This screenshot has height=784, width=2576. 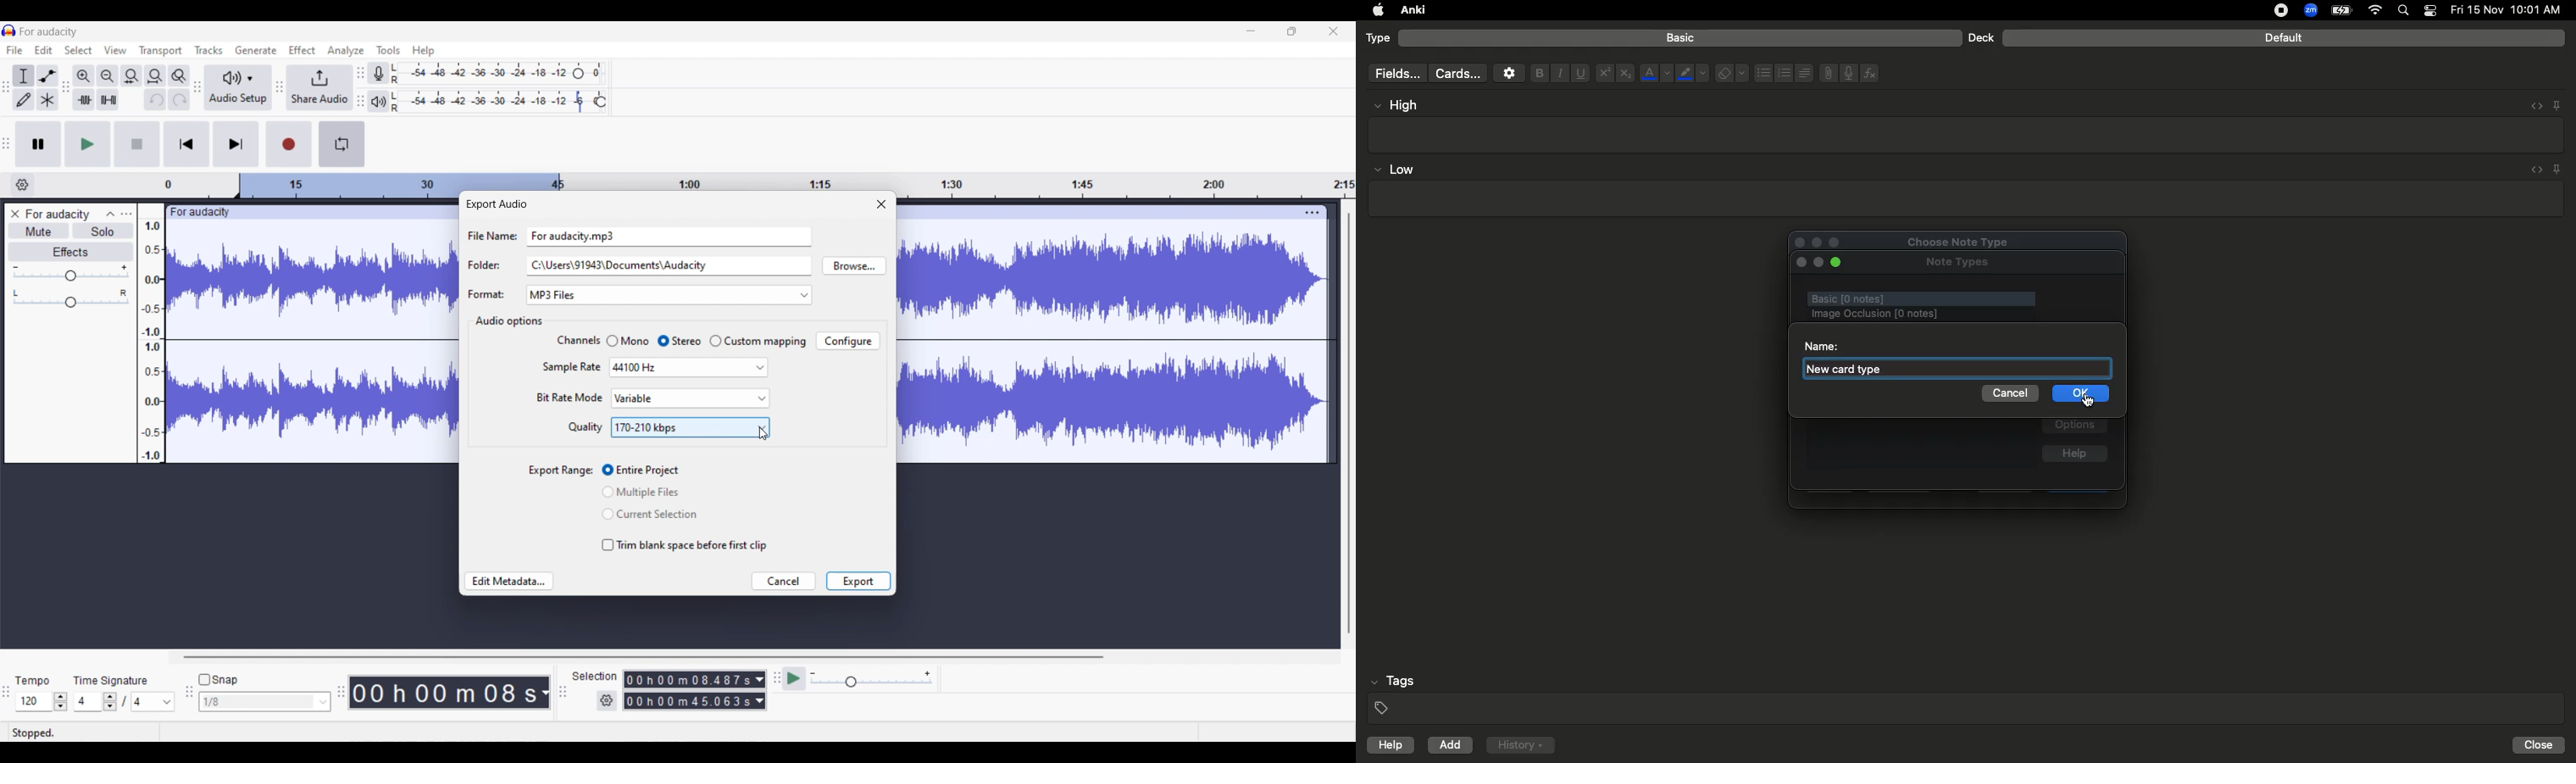 What do you see at coordinates (2077, 392) in the screenshot?
I see `Ok` at bounding box center [2077, 392].